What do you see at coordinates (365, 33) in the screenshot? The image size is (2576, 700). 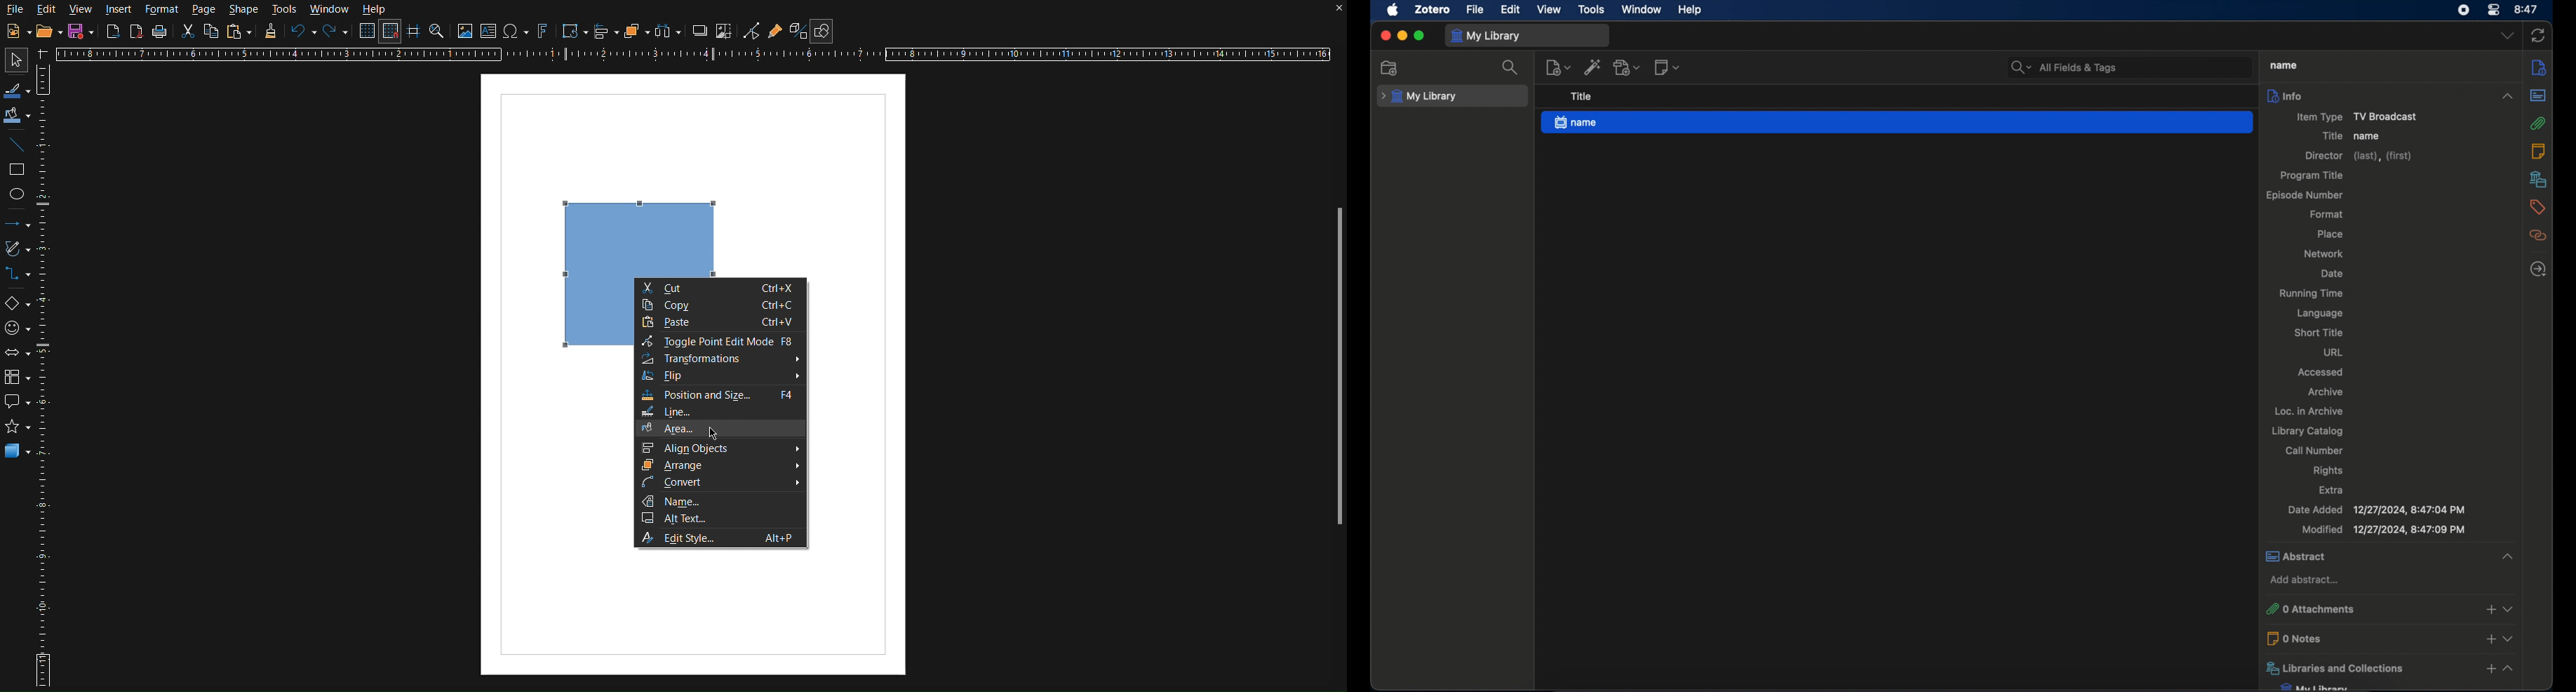 I see `Display Grid` at bounding box center [365, 33].